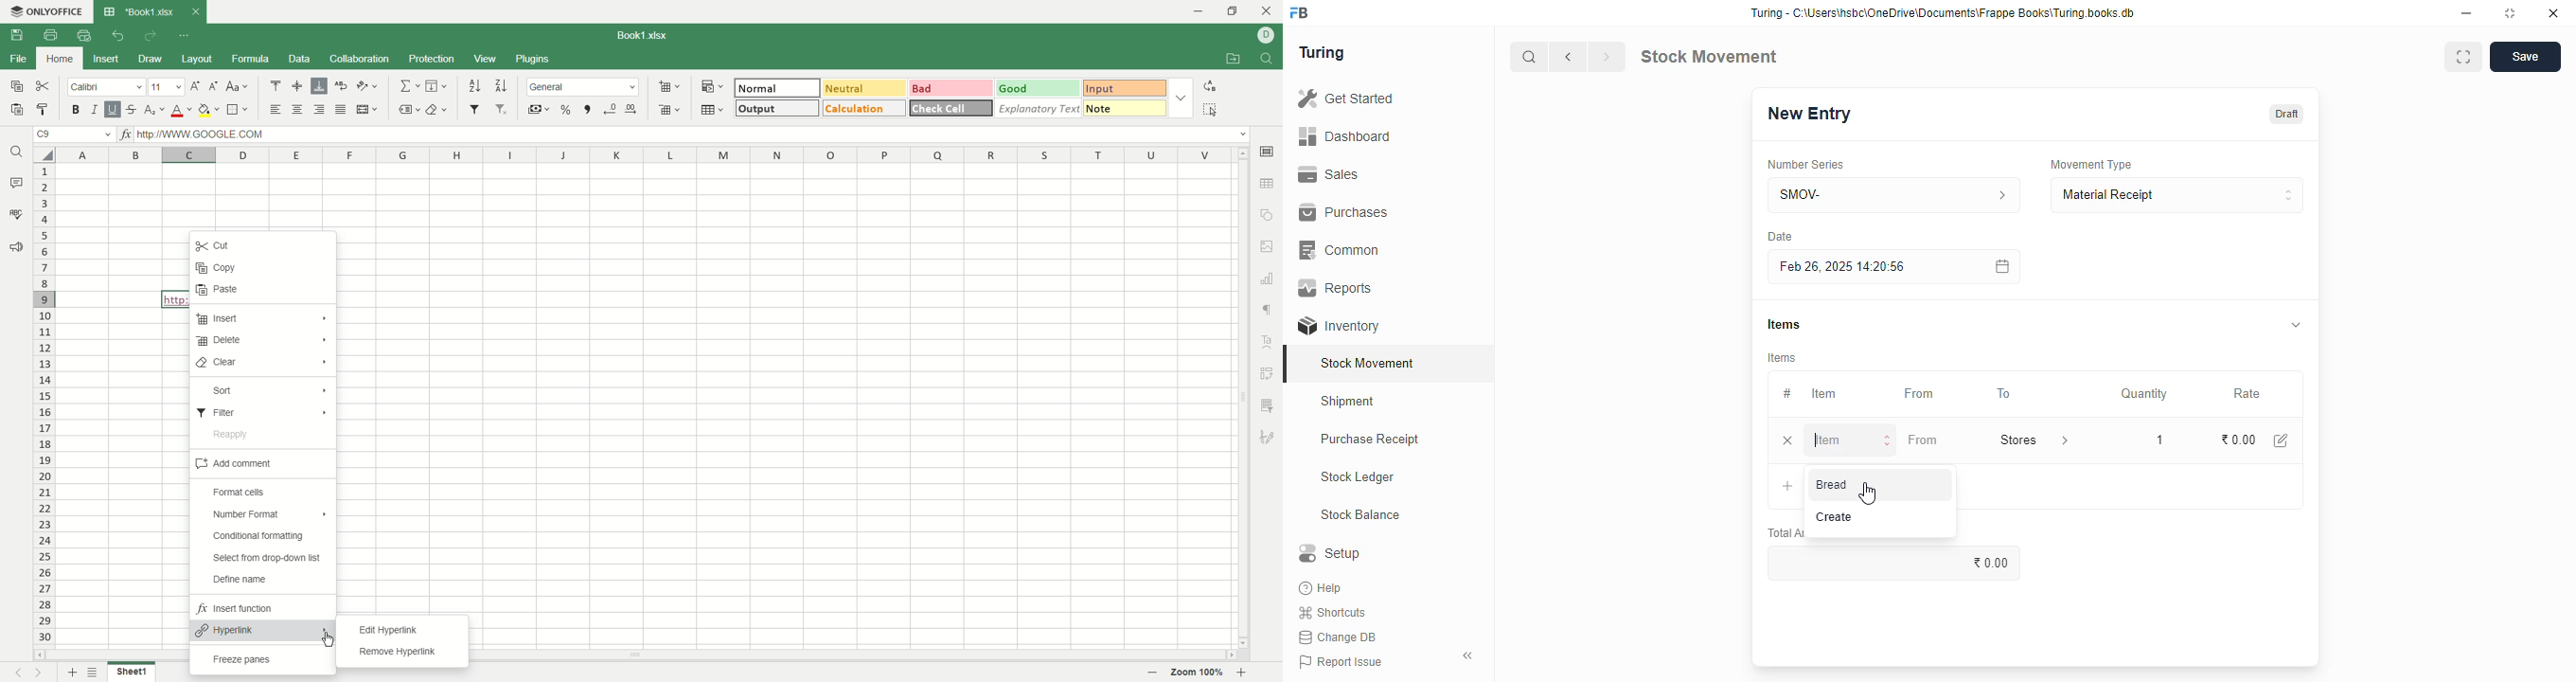 Image resolution: width=2576 pixels, height=700 pixels. What do you see at coordinates (2297, 324) in the screenshot?
I see `toggle expand/collapse` at bounding box center [2297, 324].